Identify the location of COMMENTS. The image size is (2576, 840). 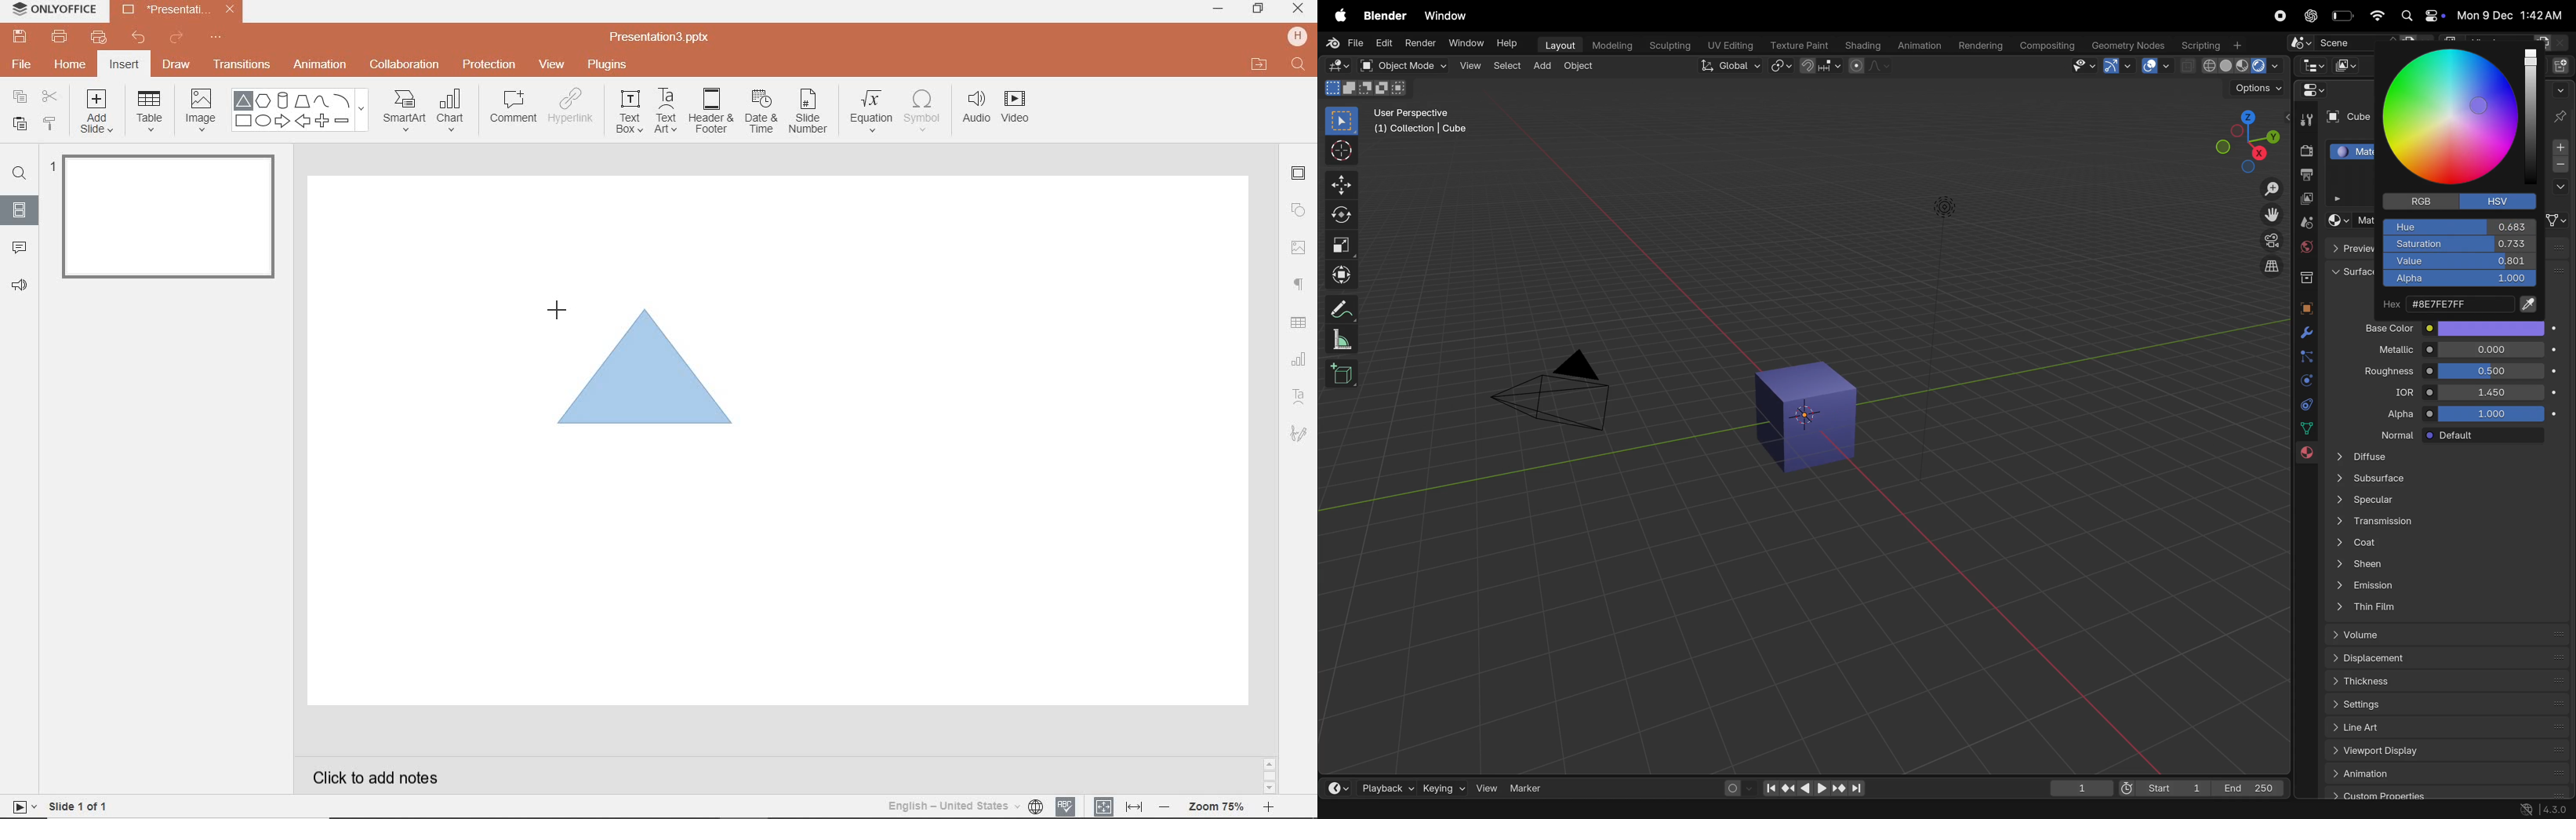
(19, 246).